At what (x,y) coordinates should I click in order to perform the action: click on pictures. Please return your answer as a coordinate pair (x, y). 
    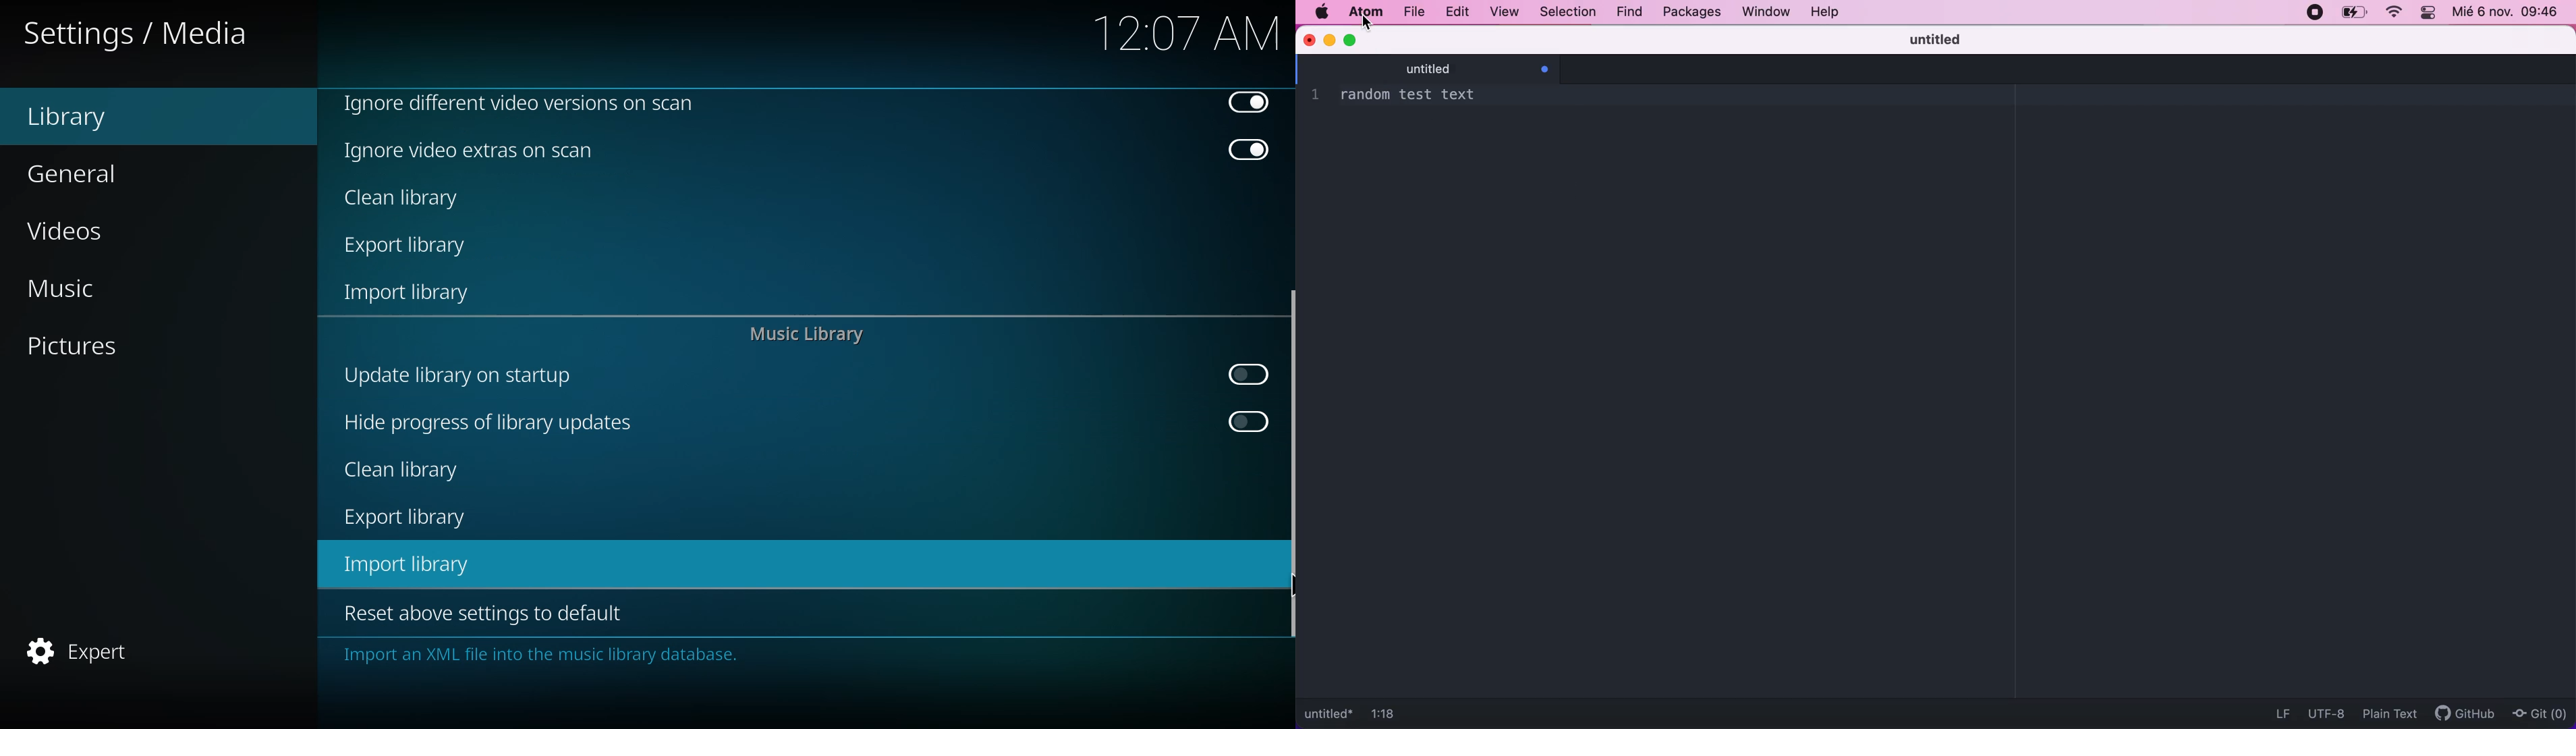
    Looking at the image, I should click on (69, 346).